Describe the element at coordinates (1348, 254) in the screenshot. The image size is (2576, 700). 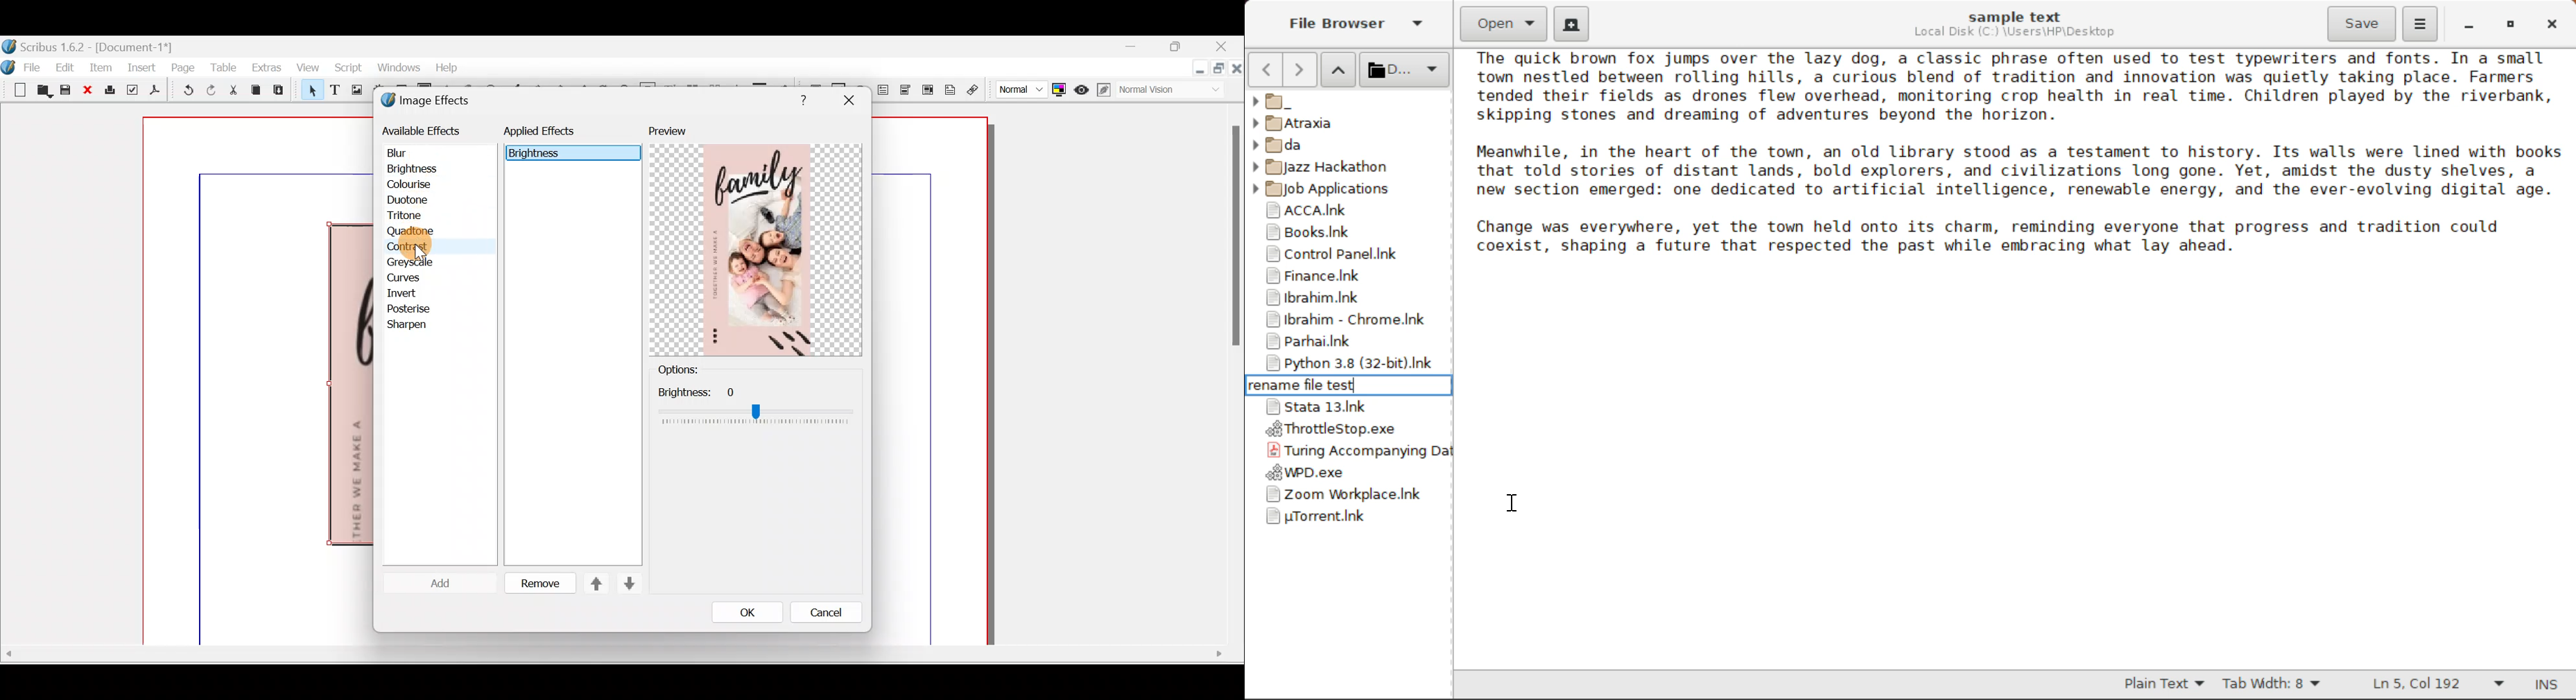
I see `Control Panel Shortcut` at that location.